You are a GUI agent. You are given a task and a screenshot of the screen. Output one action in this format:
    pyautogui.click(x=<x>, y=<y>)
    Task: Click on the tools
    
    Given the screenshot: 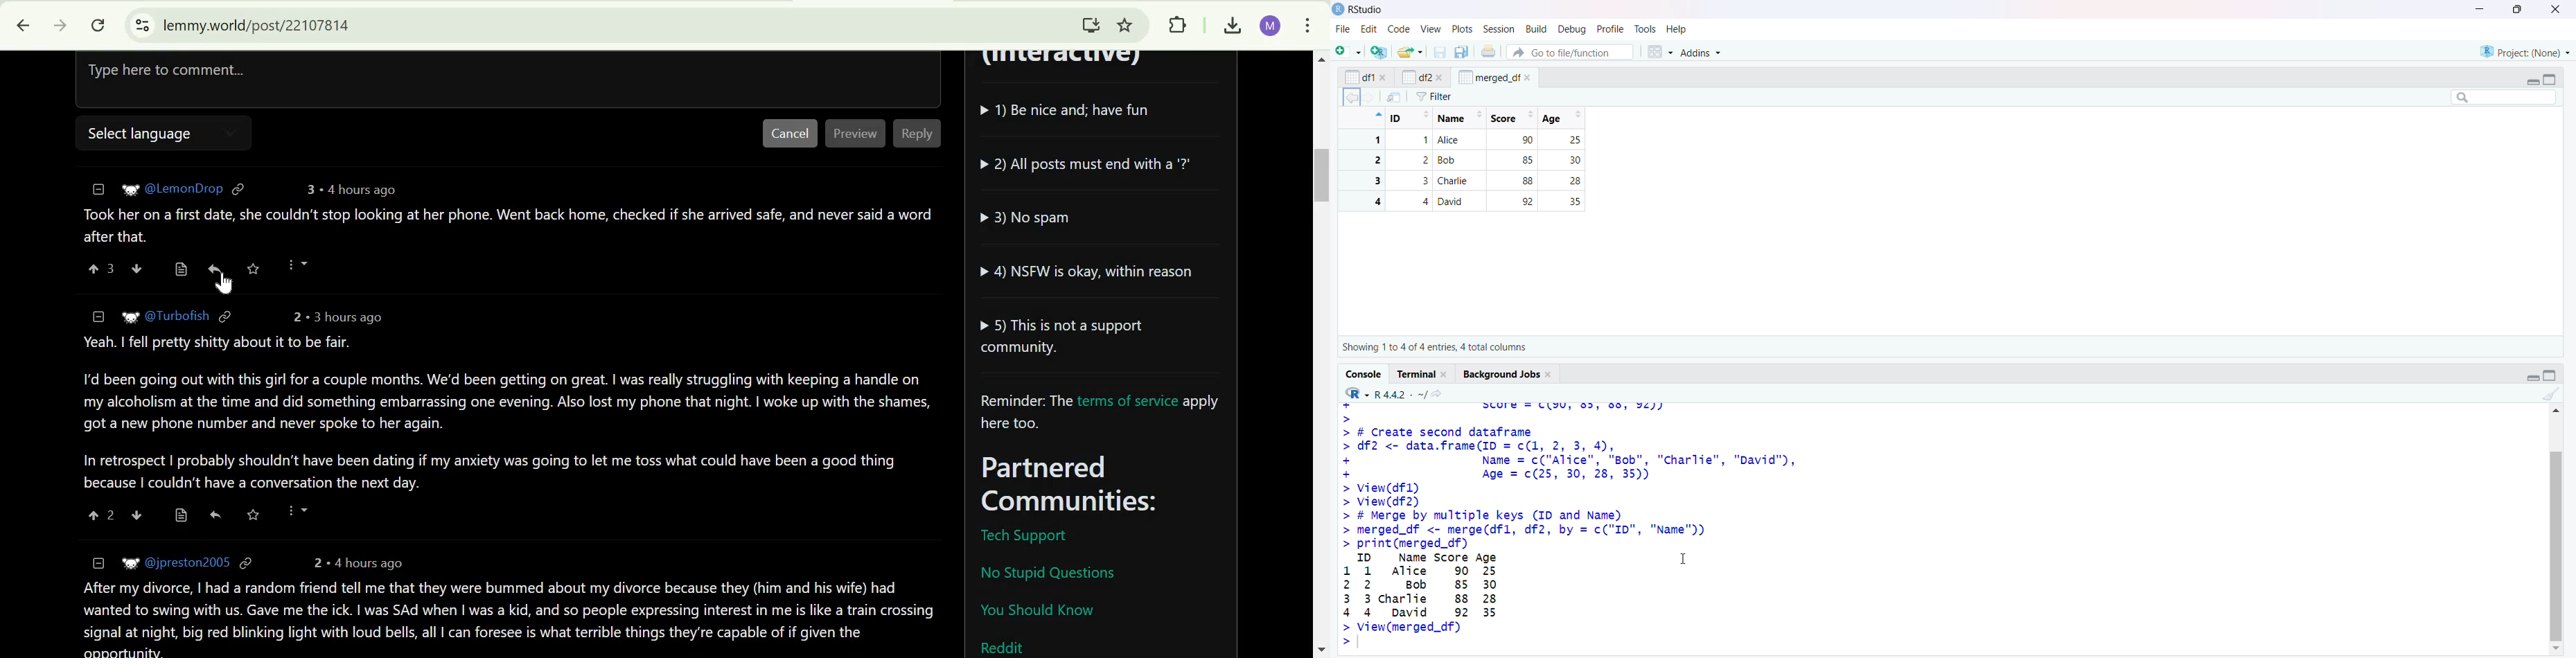 What is the action you would take?
    pyautogui.click(x=1646, y=29)
    